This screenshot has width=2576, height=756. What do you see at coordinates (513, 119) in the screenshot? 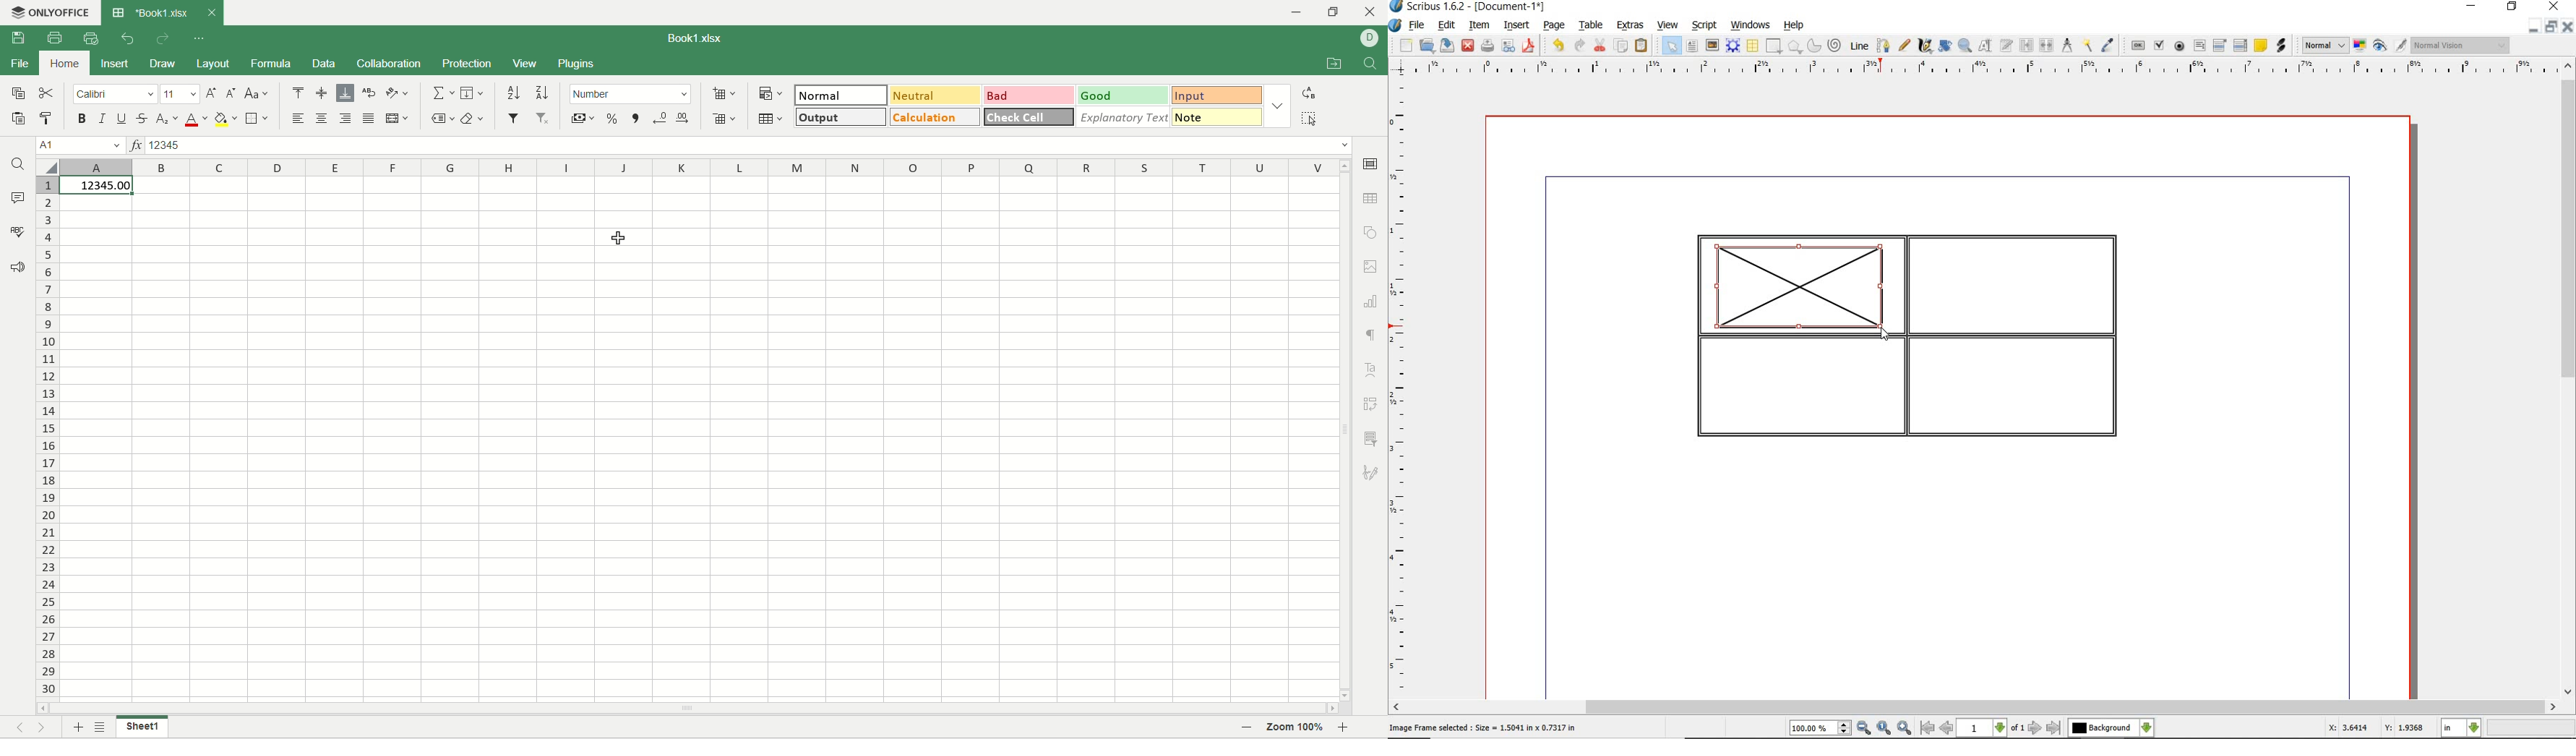
I see `filter` at bounding box center [513, 119].